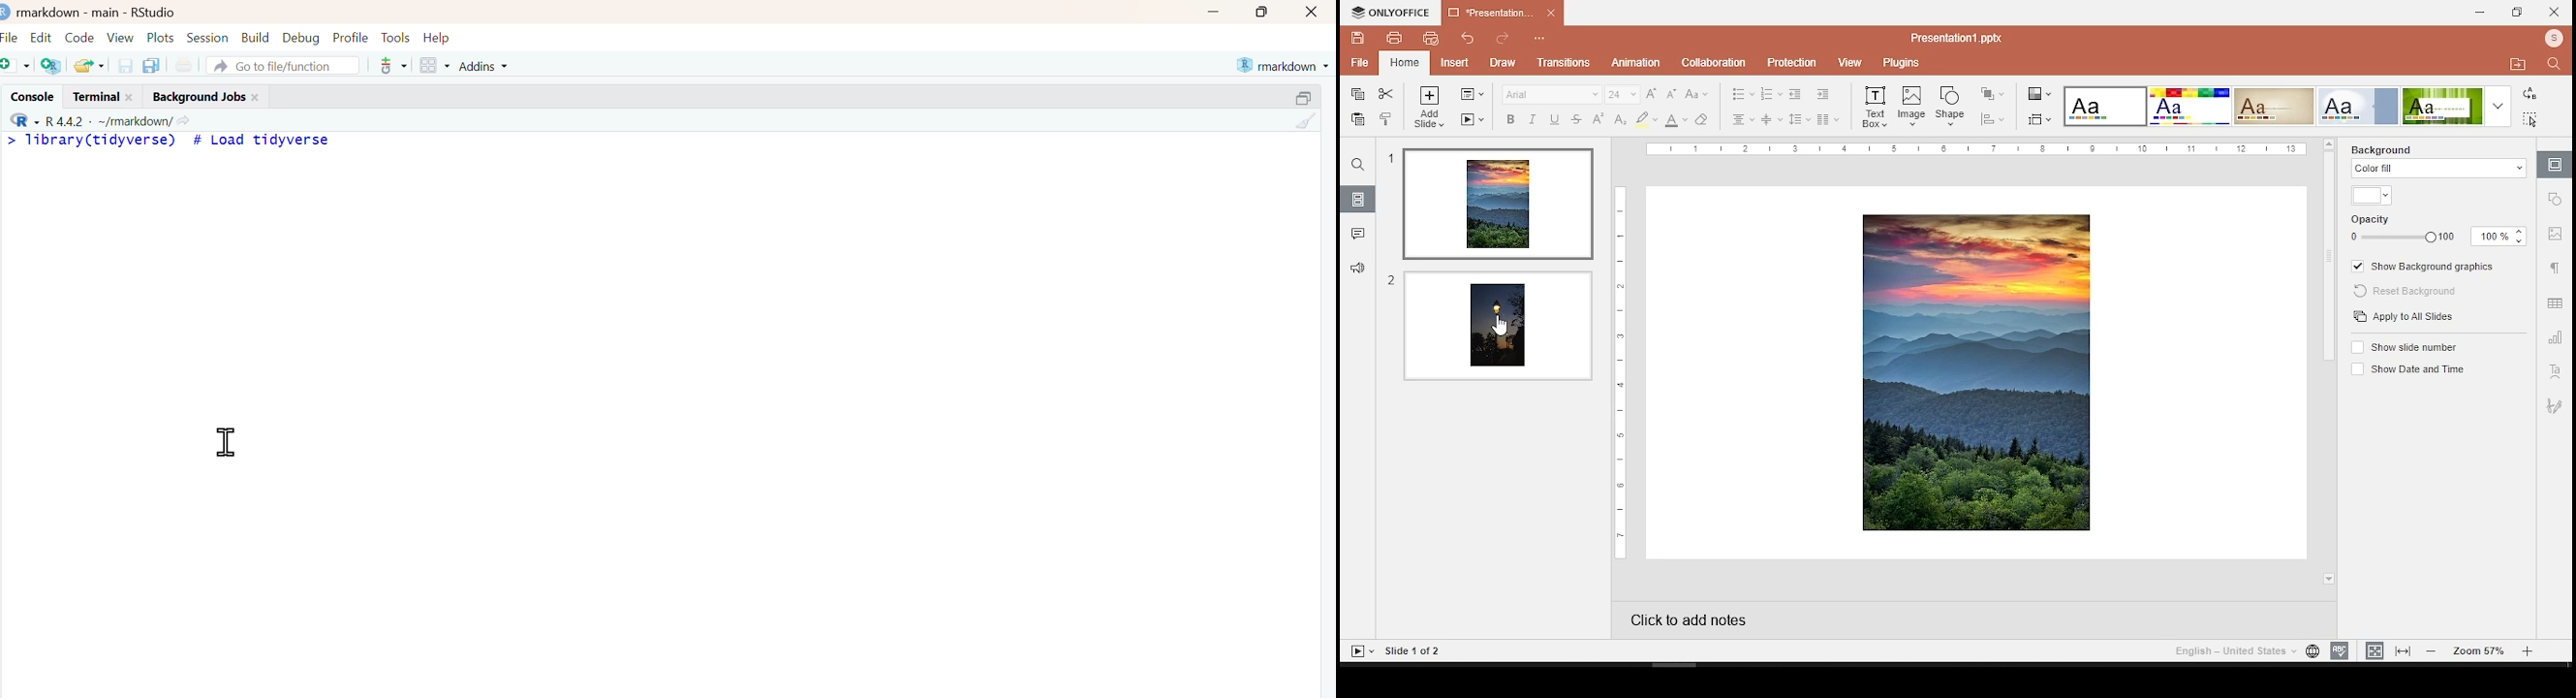 The width and height of the screenshot is (2576, 700). I want to click on profile, so click(2550, 39).